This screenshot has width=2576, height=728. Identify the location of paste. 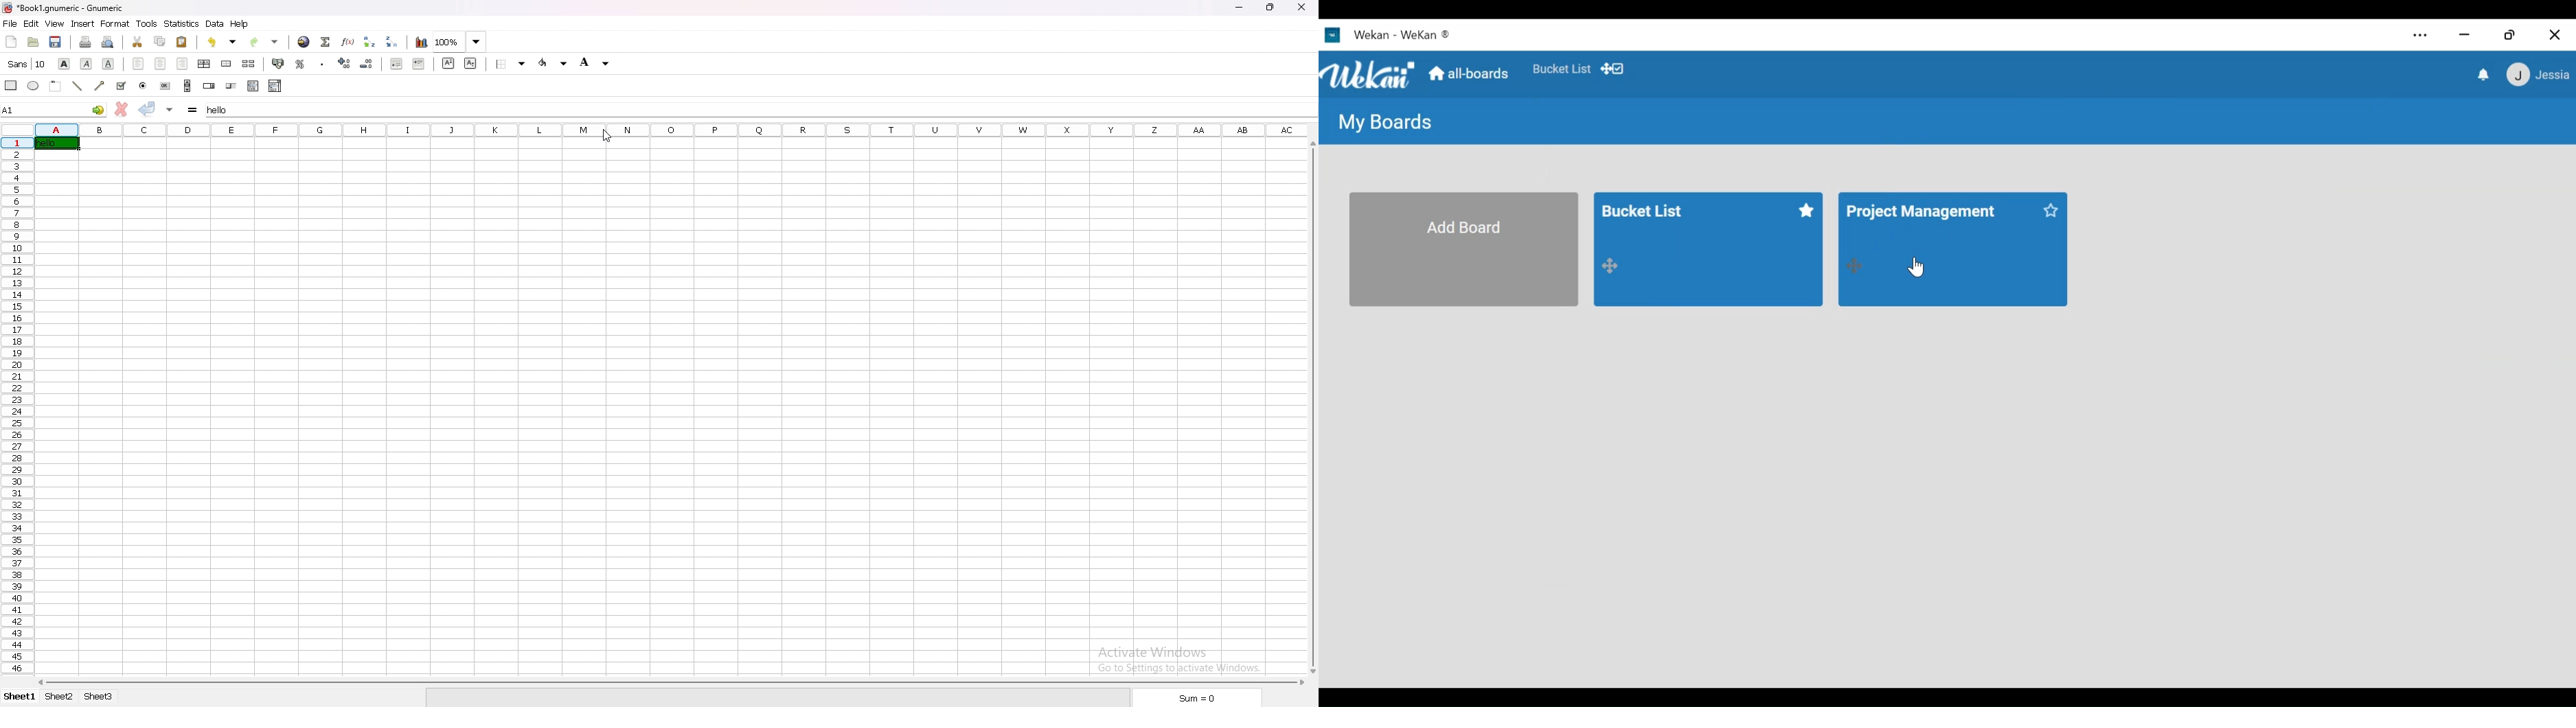
(183, 42).